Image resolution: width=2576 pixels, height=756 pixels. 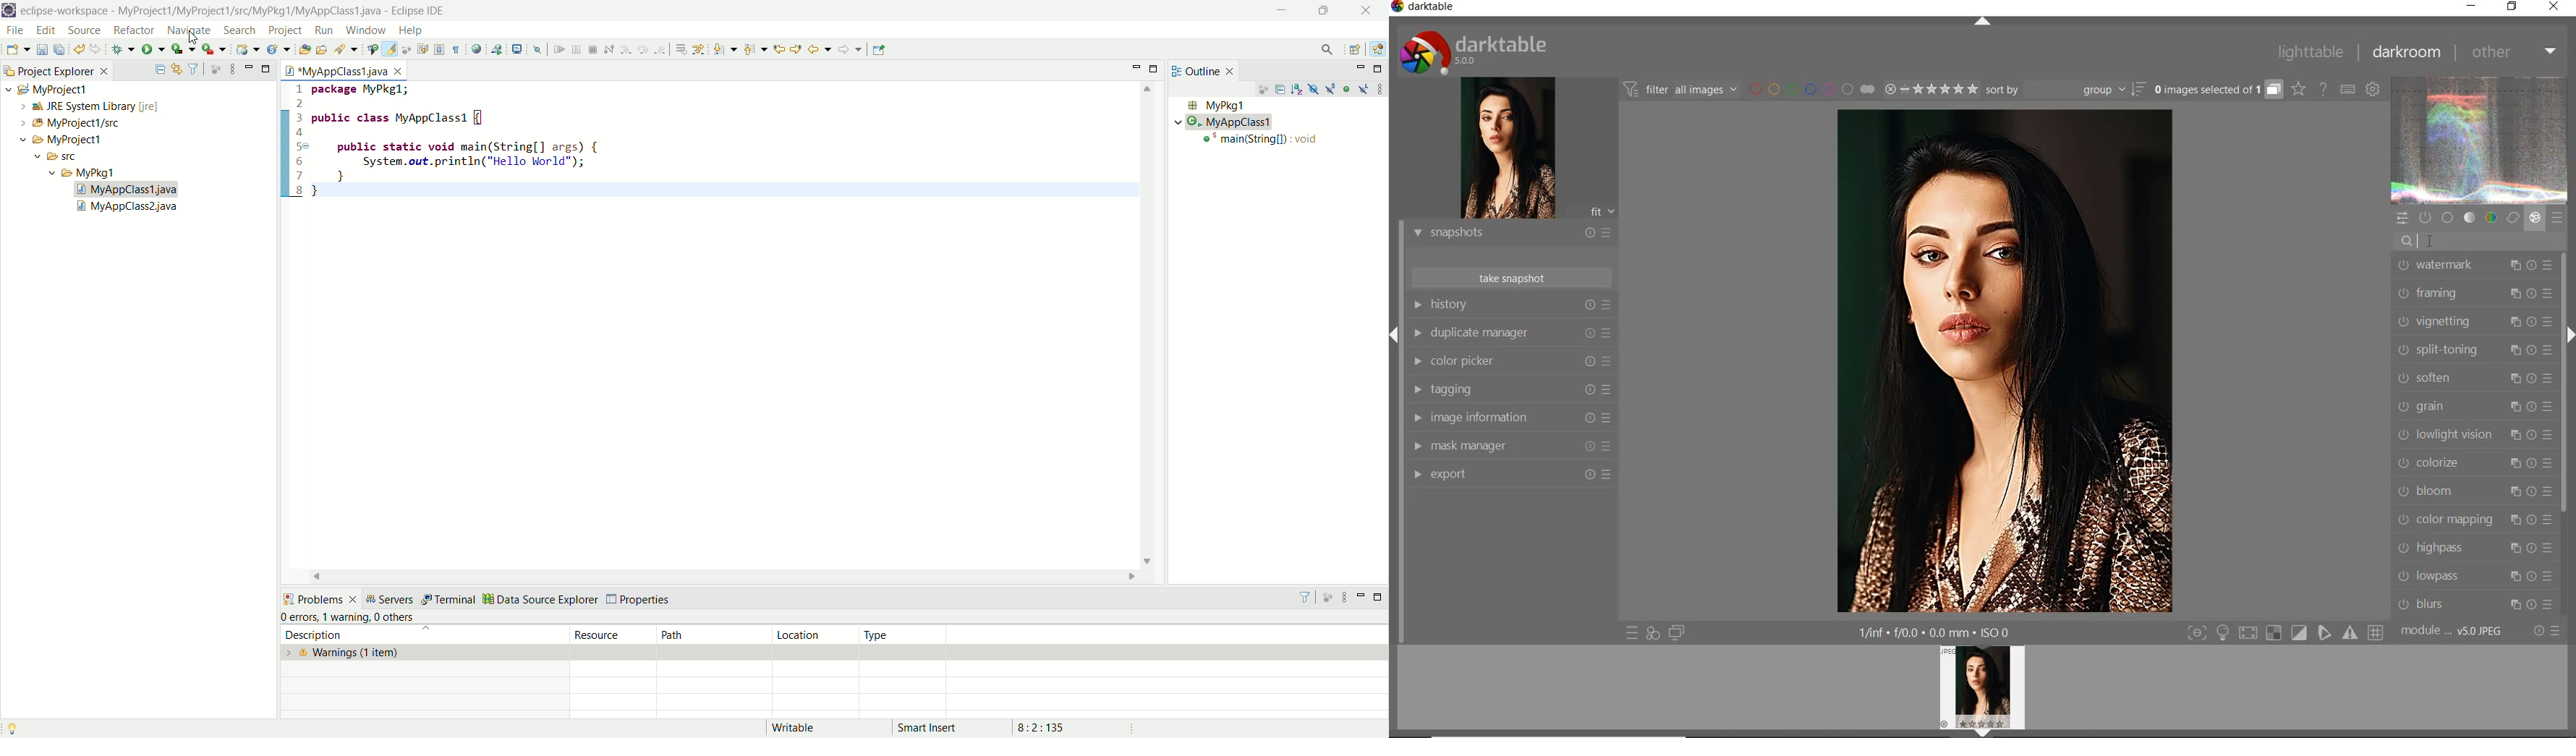 What do you see at coordinates (1651, 634) in the screenshot?
I see `quick access for applying any of your styles` at bounding box center [1651, 634].